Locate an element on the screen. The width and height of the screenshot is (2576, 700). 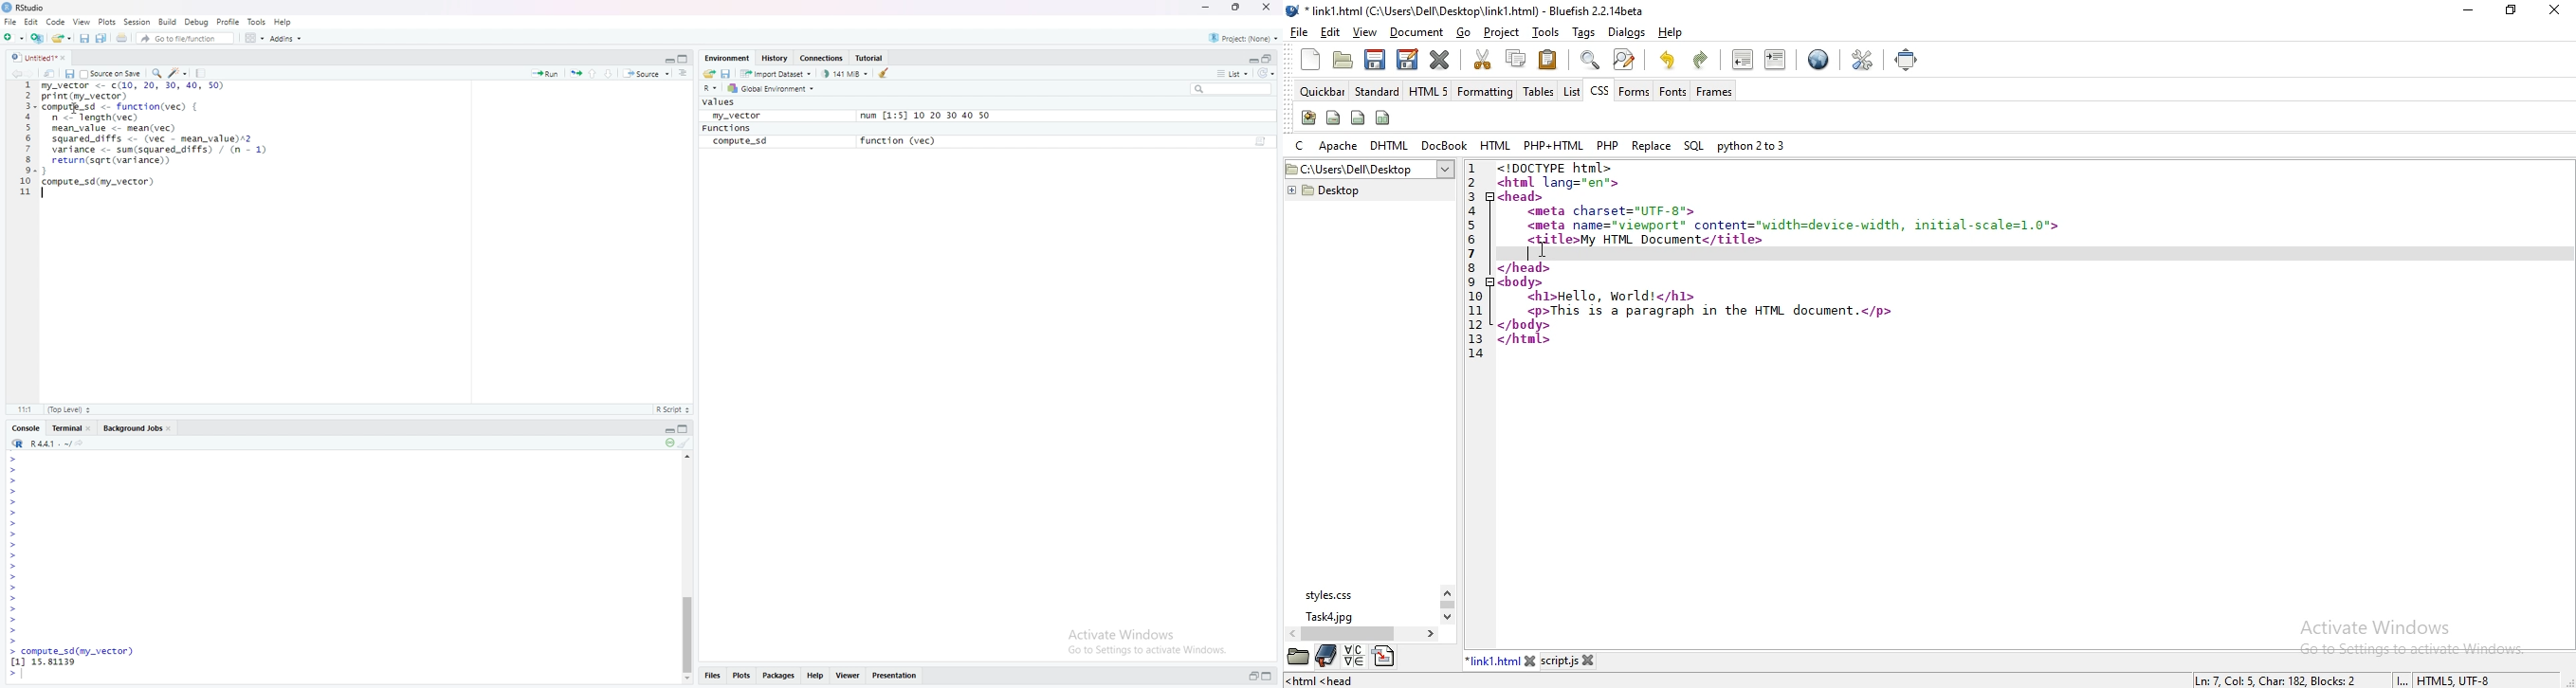
Re-run the previous code region (Ctrl + Alt + P) is located at coordinates (575, 73).